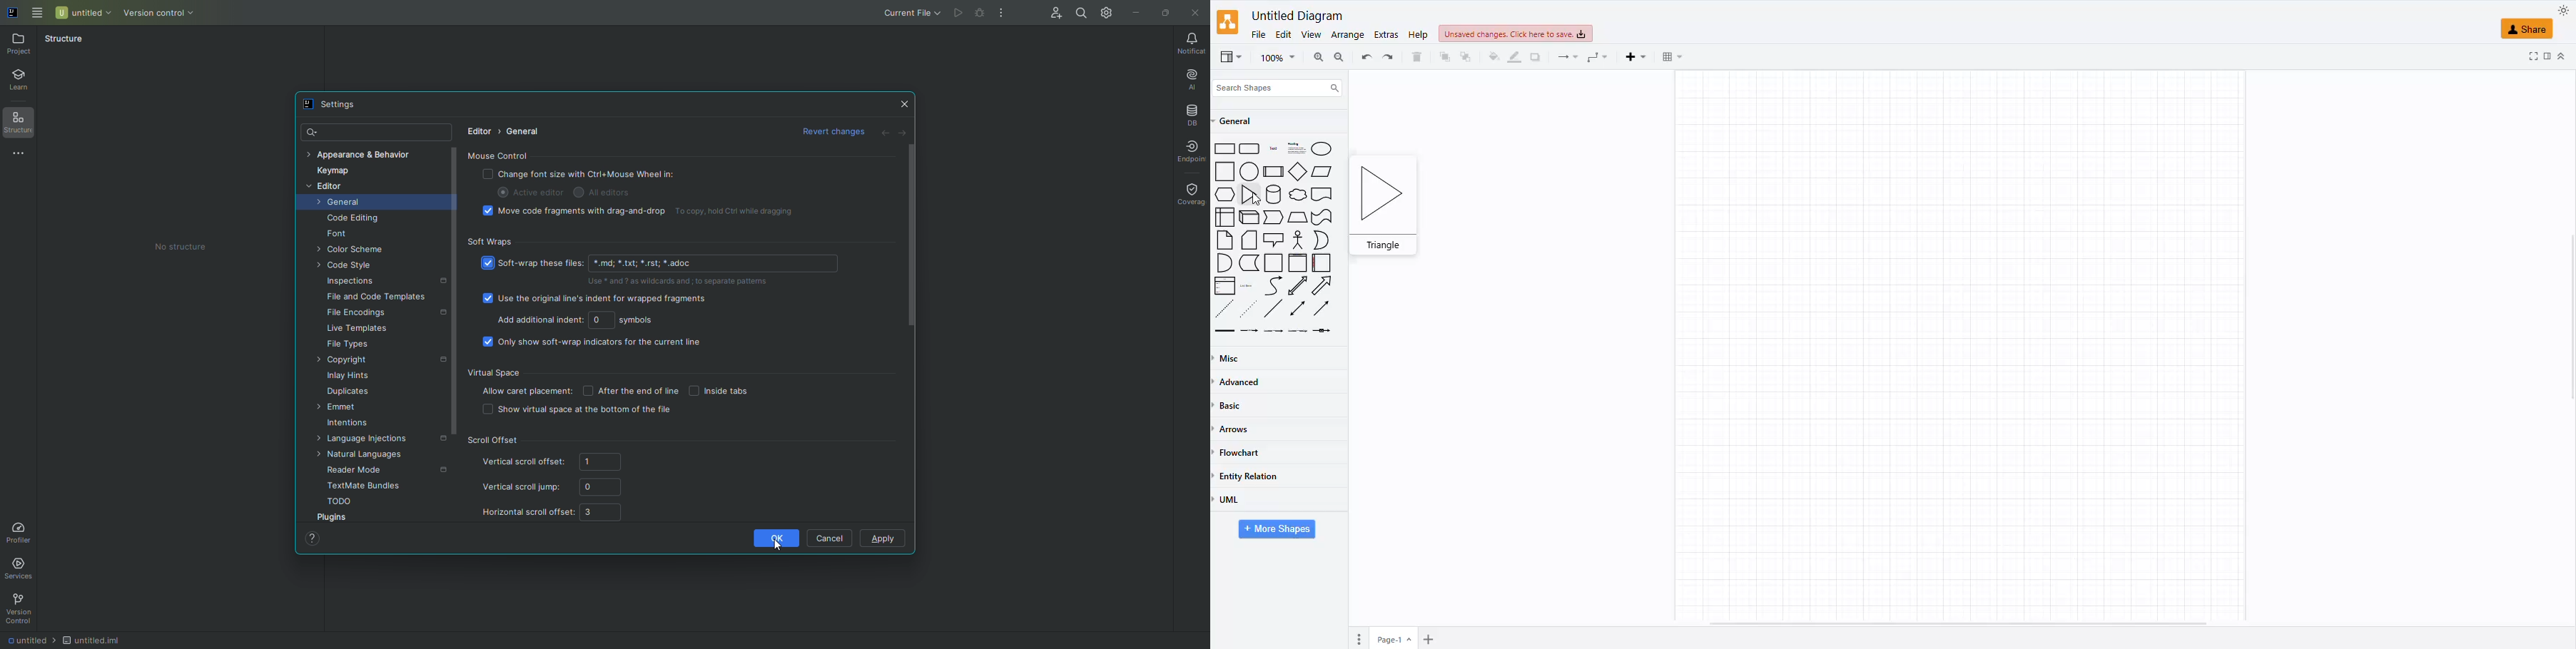 This screenshot has height=672, width=2576. What do you see at coordinates (1274, 194) in the screenshot?
I see `Cylinder` at bounding box center [1274, 194].